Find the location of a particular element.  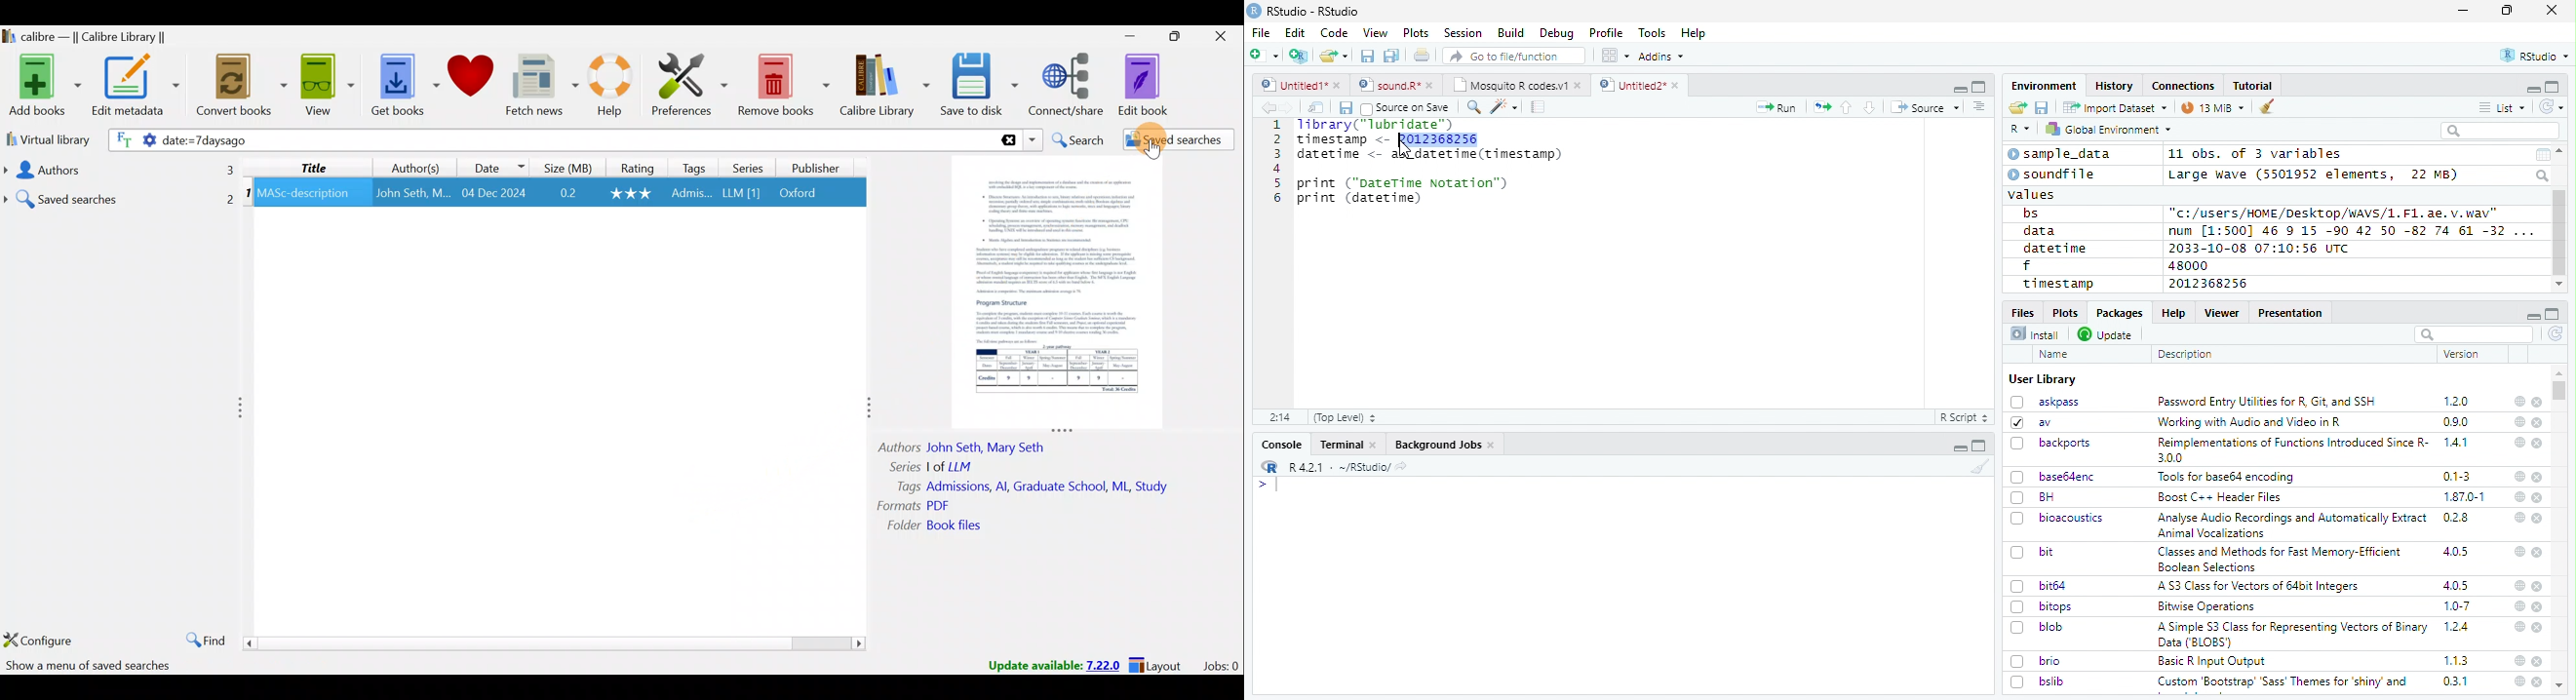

Boost C++ Header Files is located at coordinates (2217, 498).